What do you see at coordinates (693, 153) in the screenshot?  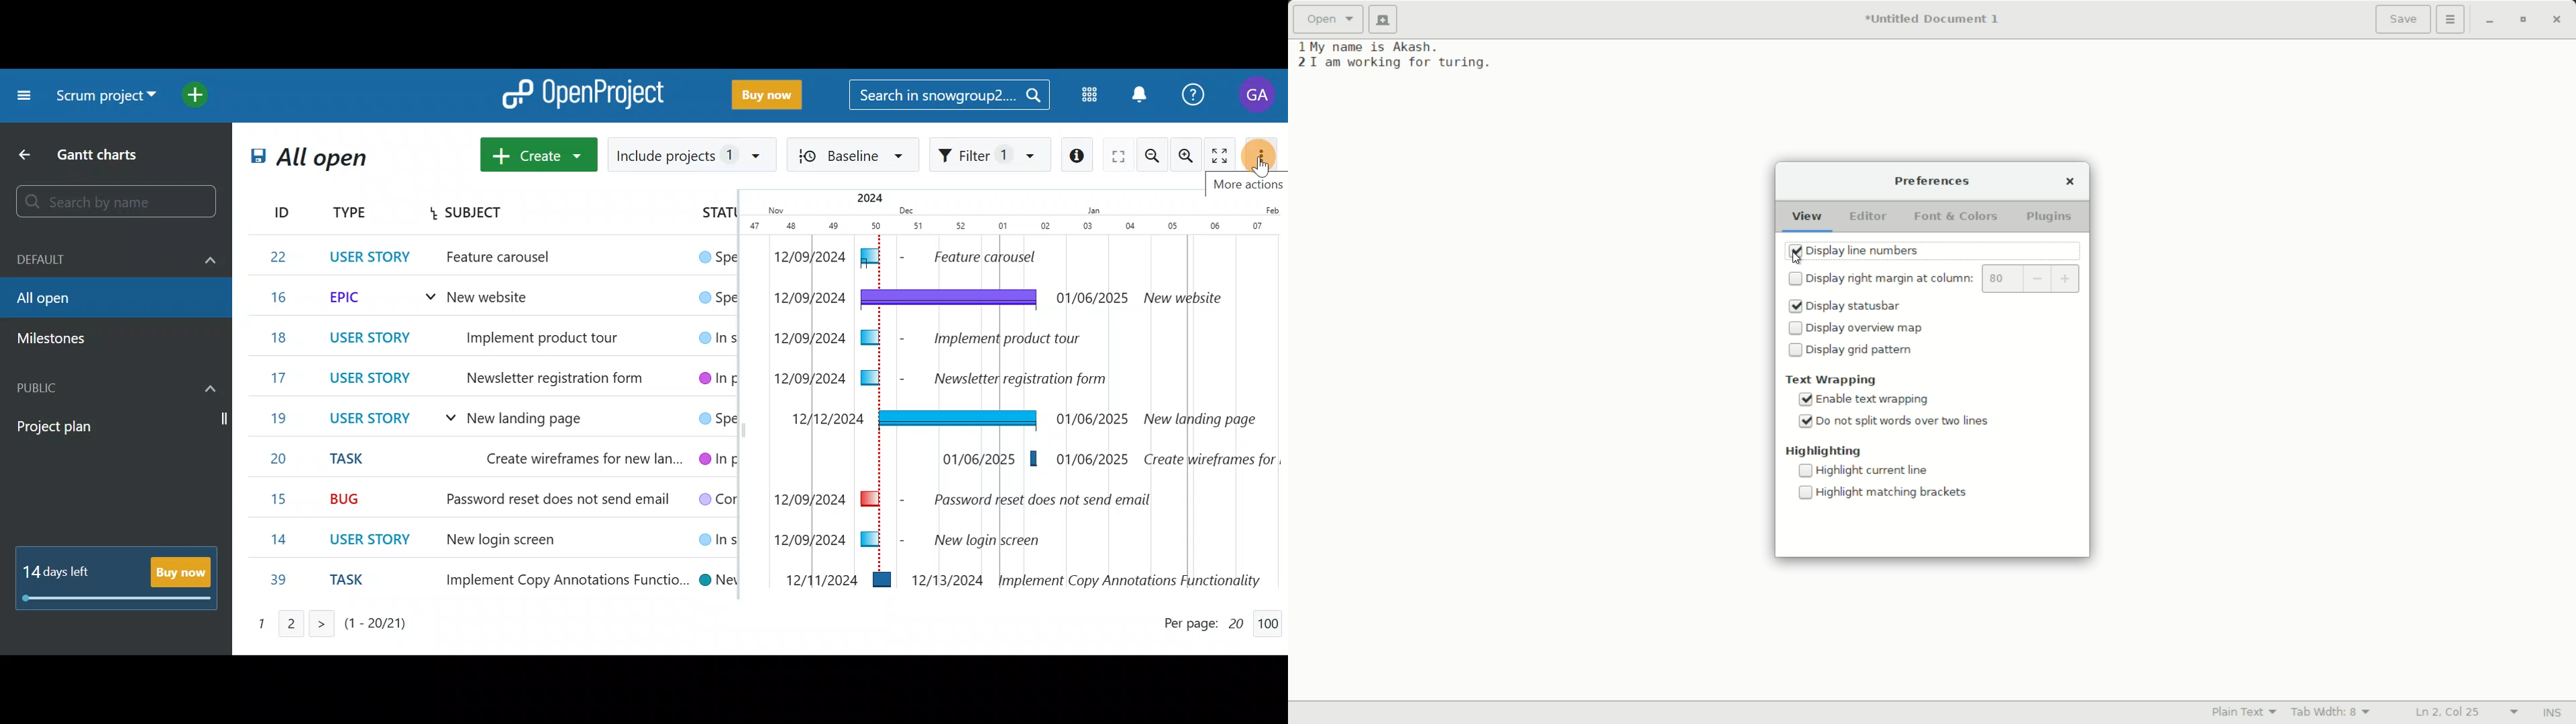 I see `Include projects` at bounding box center [693, 153].